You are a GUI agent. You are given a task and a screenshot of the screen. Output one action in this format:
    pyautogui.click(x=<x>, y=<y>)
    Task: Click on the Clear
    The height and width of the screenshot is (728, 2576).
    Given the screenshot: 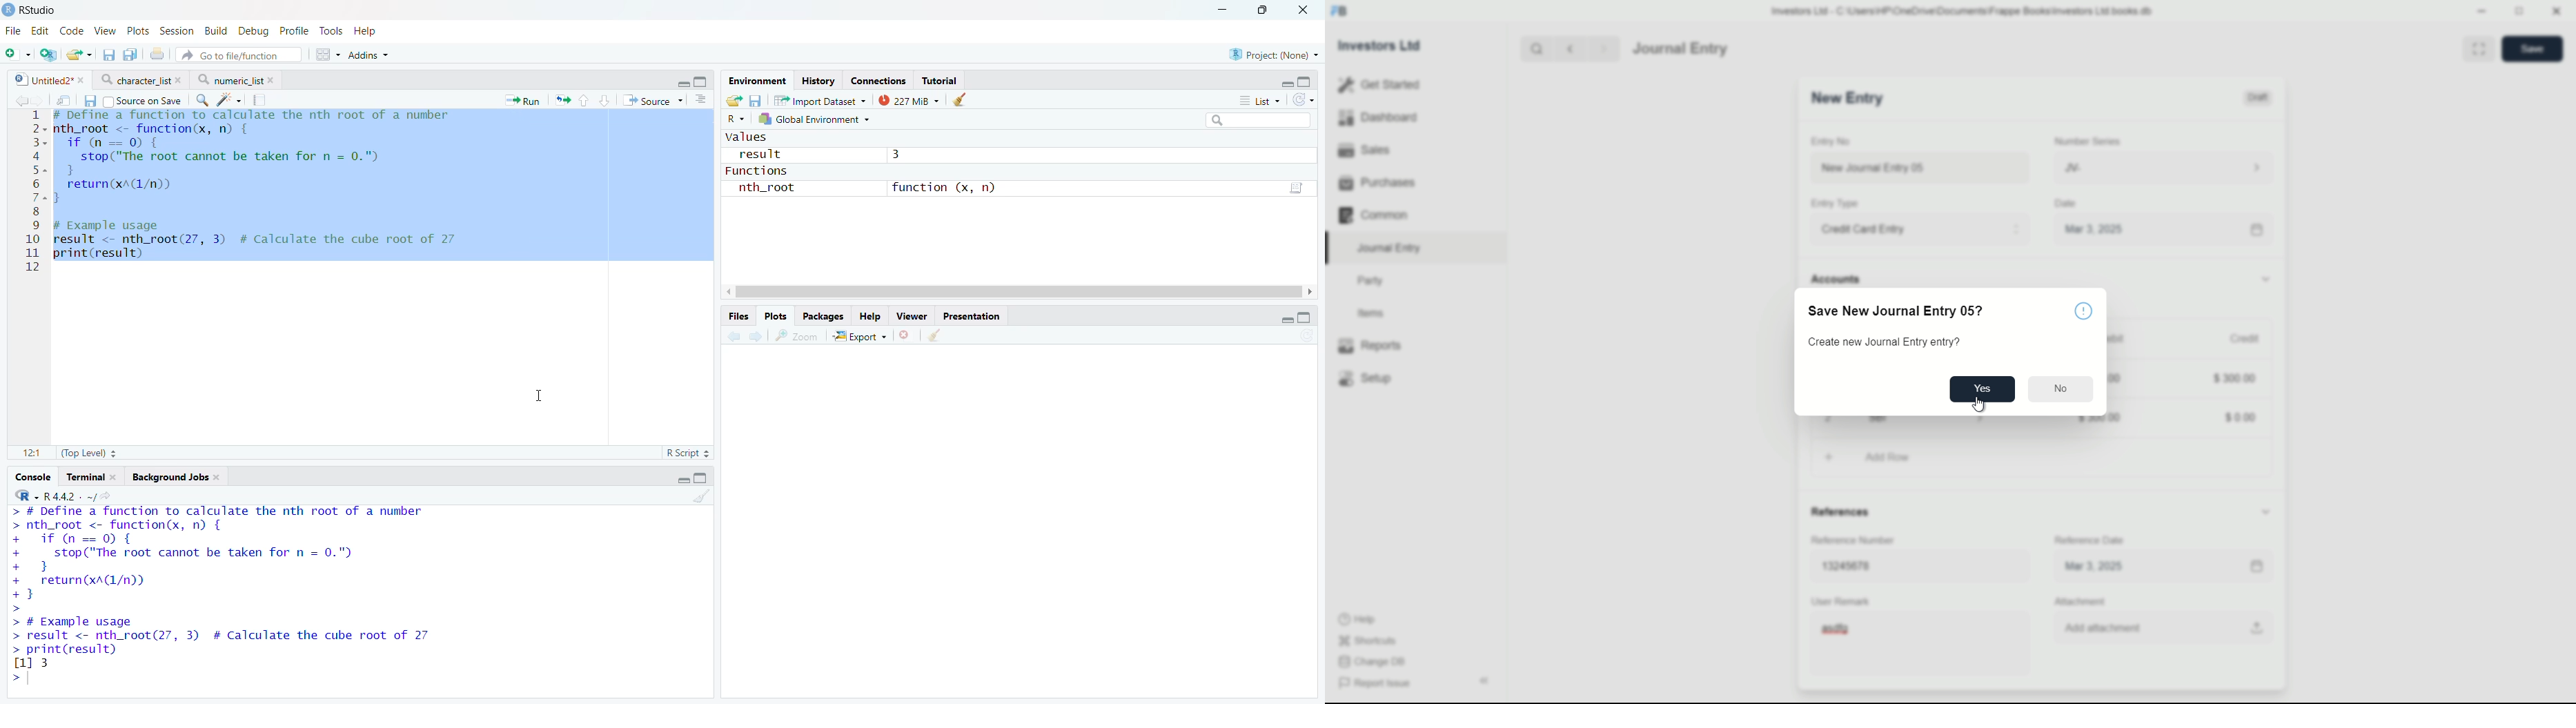 What is the action you would take?
    pyautogui.click(x=701, y=496)
    